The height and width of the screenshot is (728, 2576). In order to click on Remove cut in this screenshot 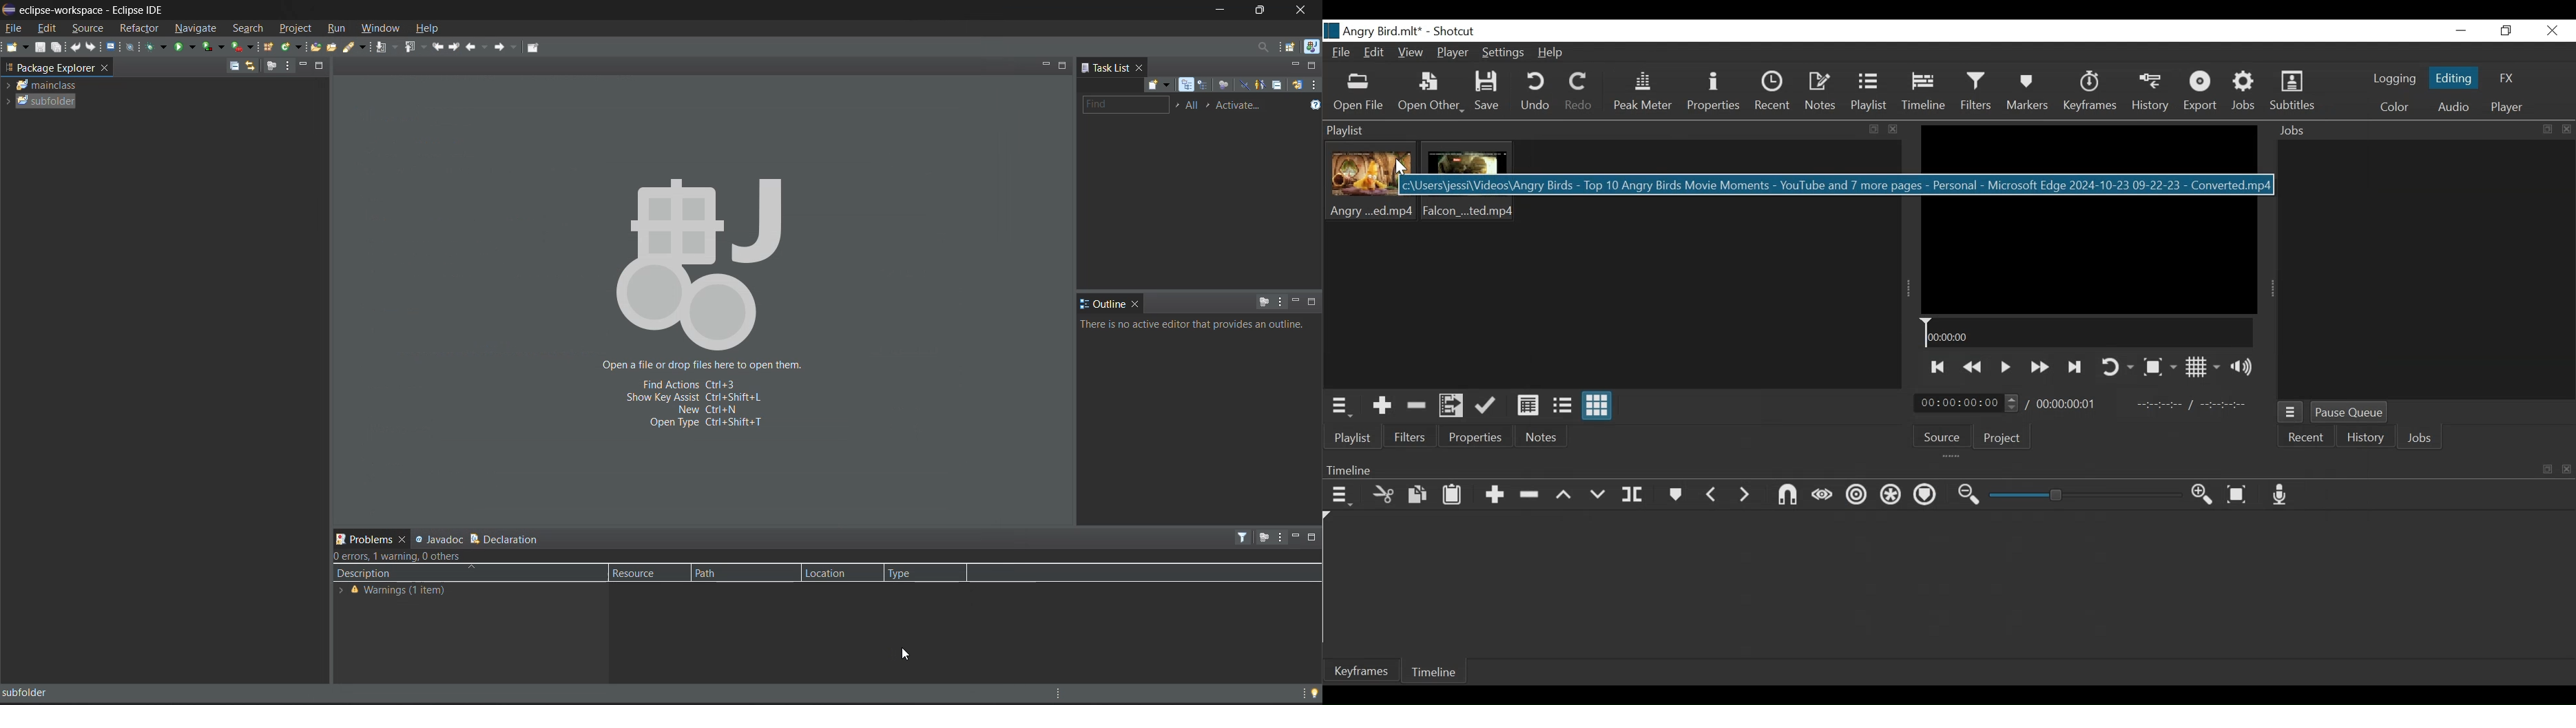, I will do `click(1417, 407)`.